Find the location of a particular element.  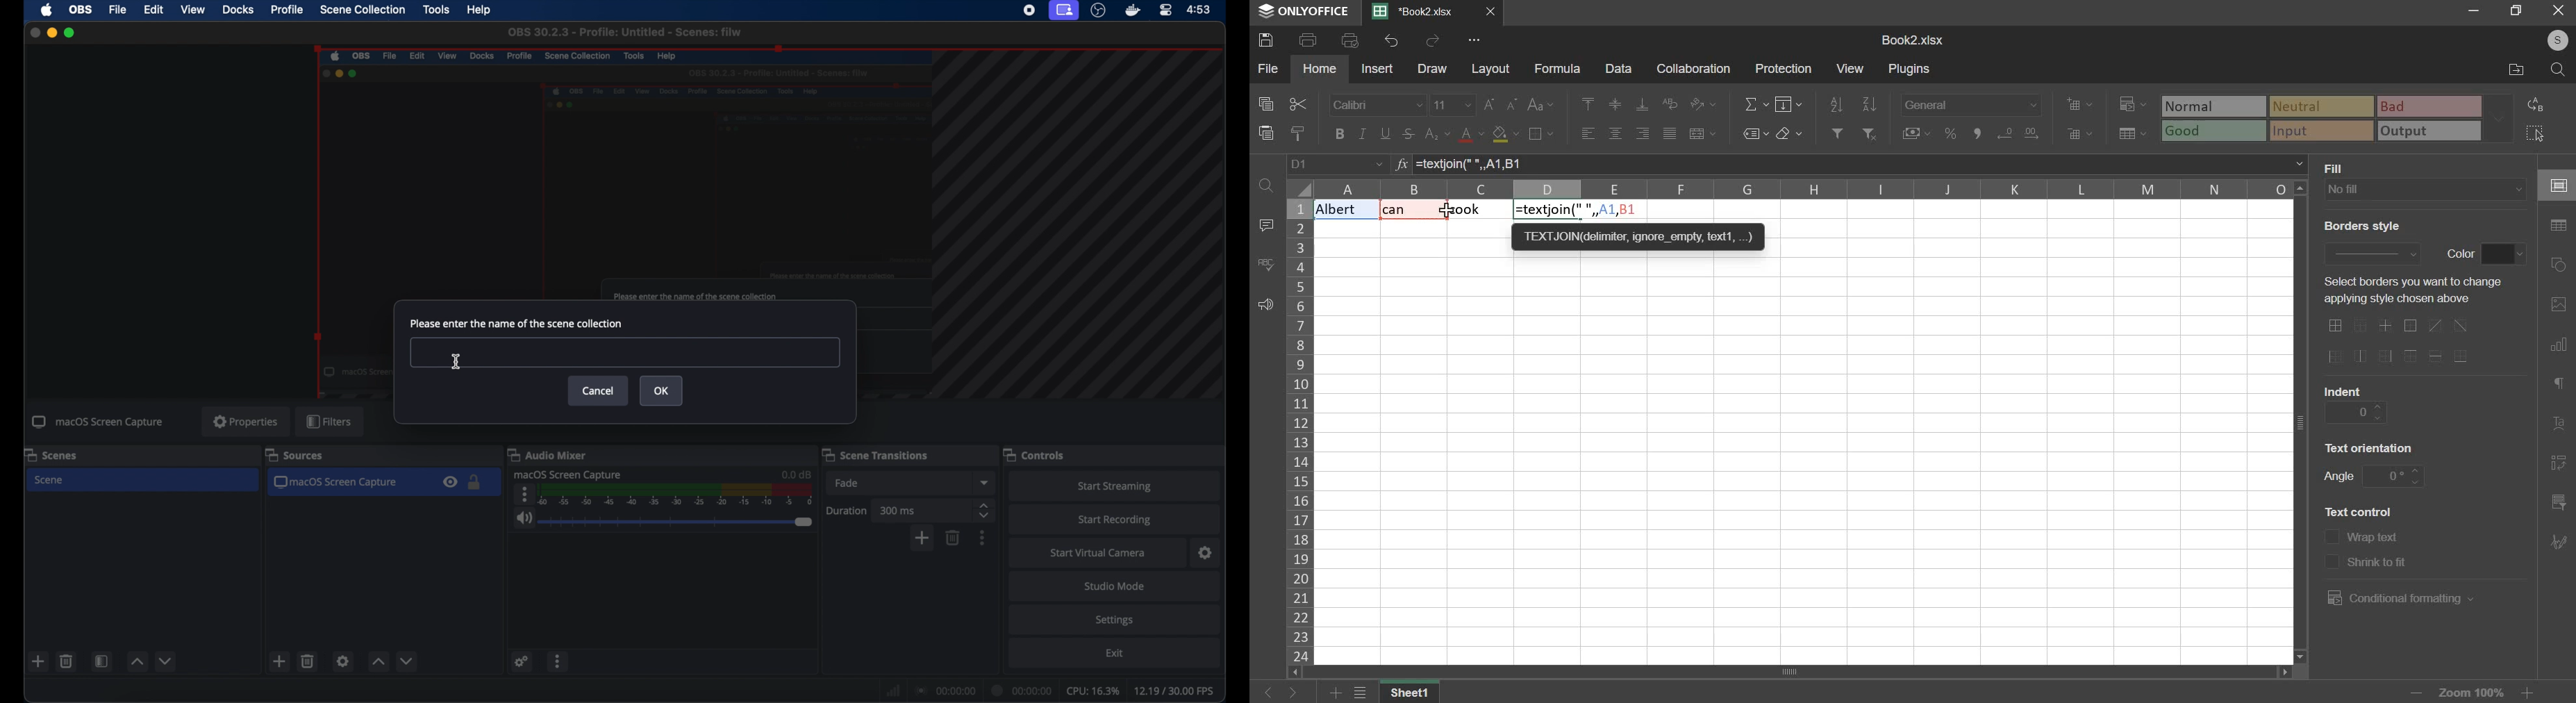

paragraph is located at coordinates (2557, 386).